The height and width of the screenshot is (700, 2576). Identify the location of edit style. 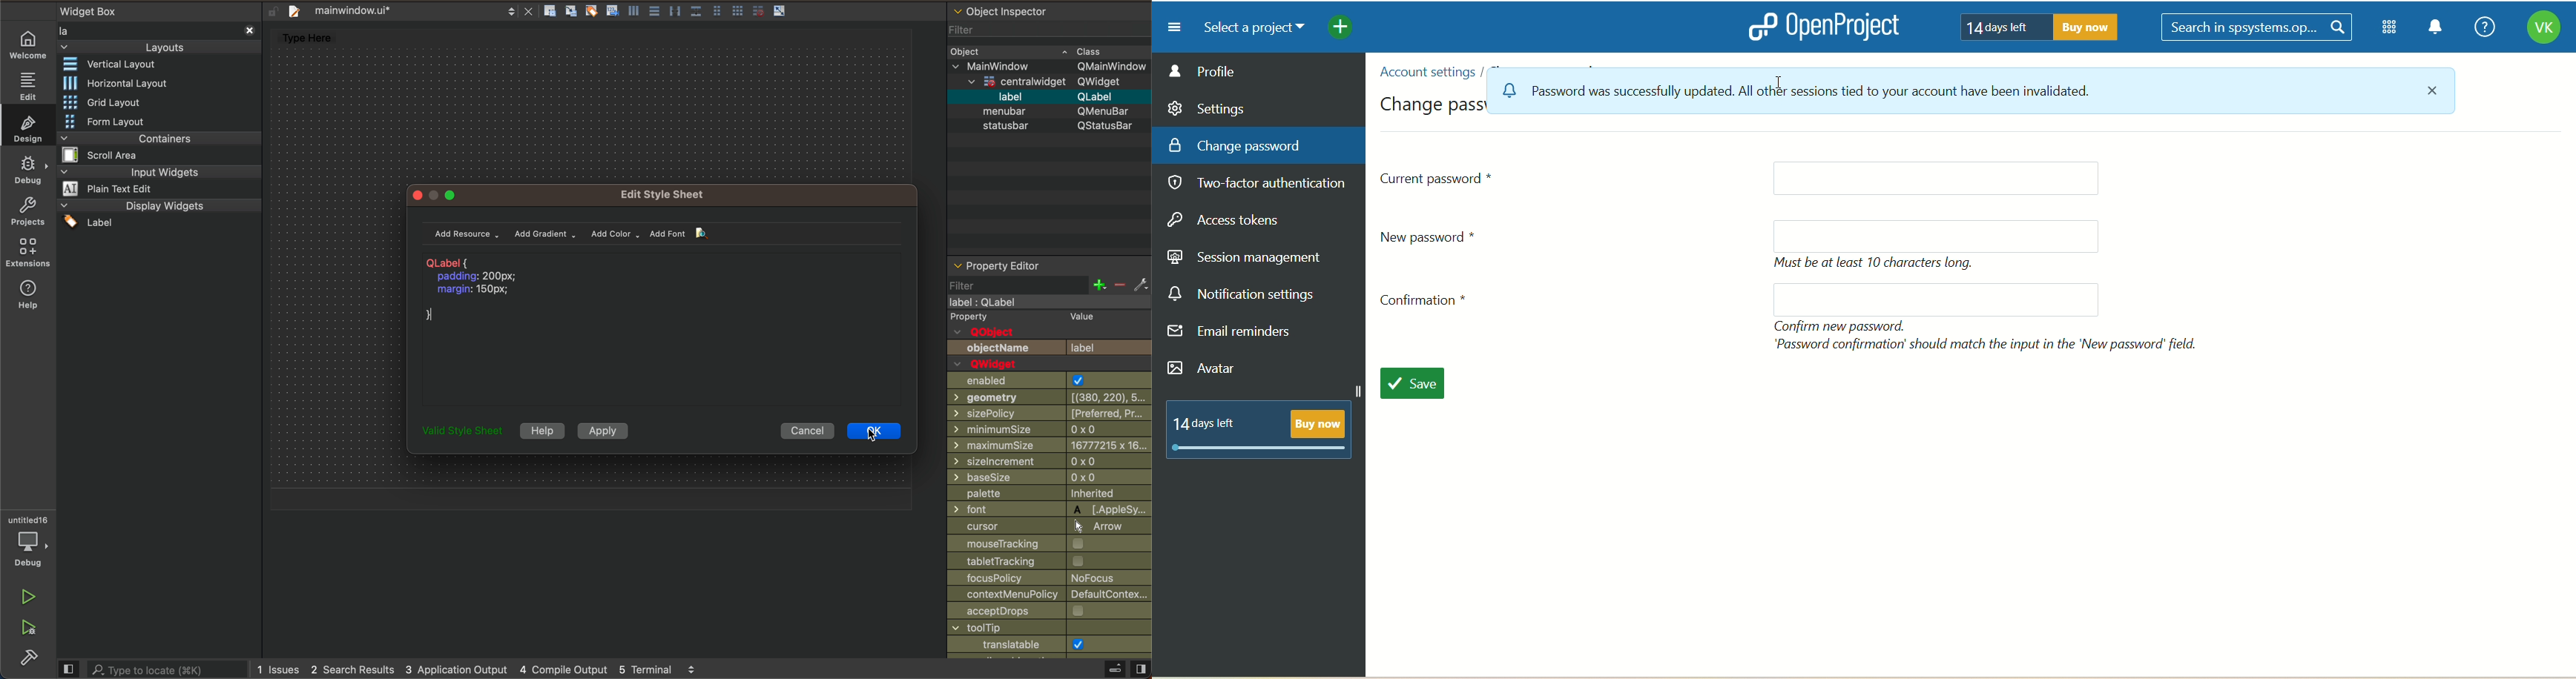
(667, 194).